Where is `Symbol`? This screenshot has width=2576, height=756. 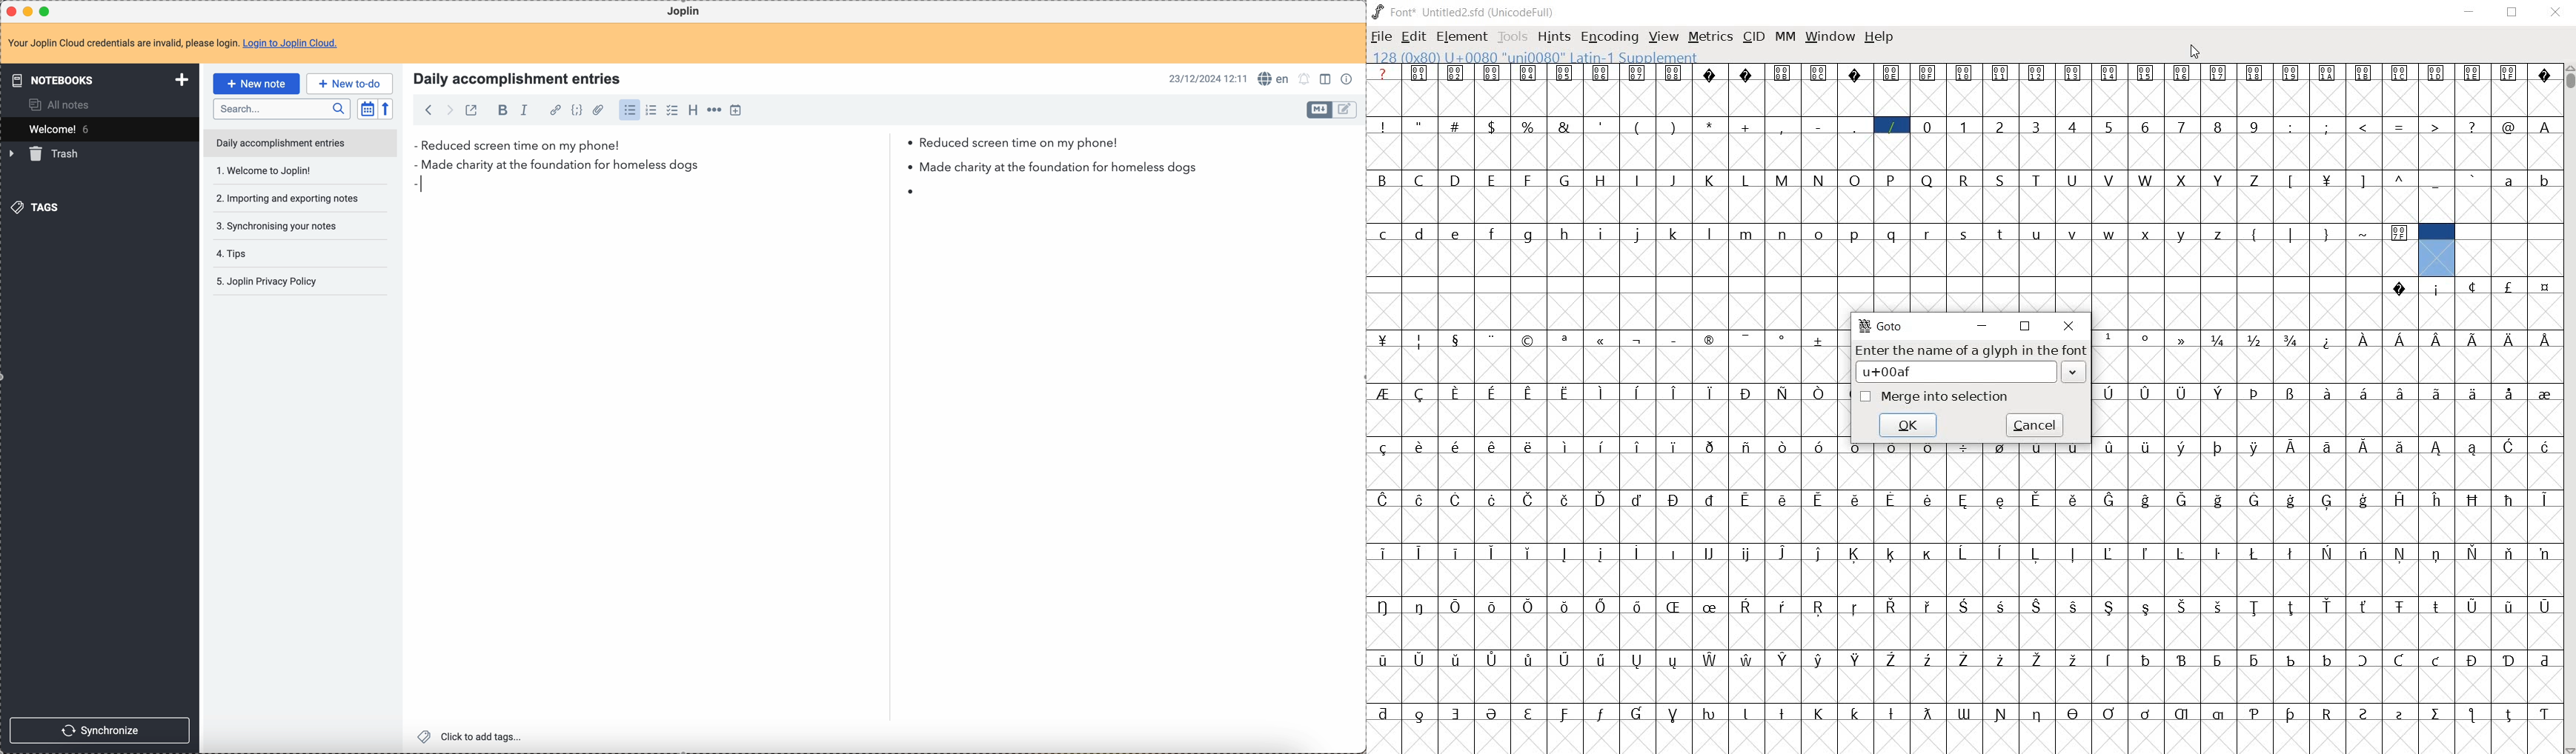
Symbol is located at coordinates (2002, 715).